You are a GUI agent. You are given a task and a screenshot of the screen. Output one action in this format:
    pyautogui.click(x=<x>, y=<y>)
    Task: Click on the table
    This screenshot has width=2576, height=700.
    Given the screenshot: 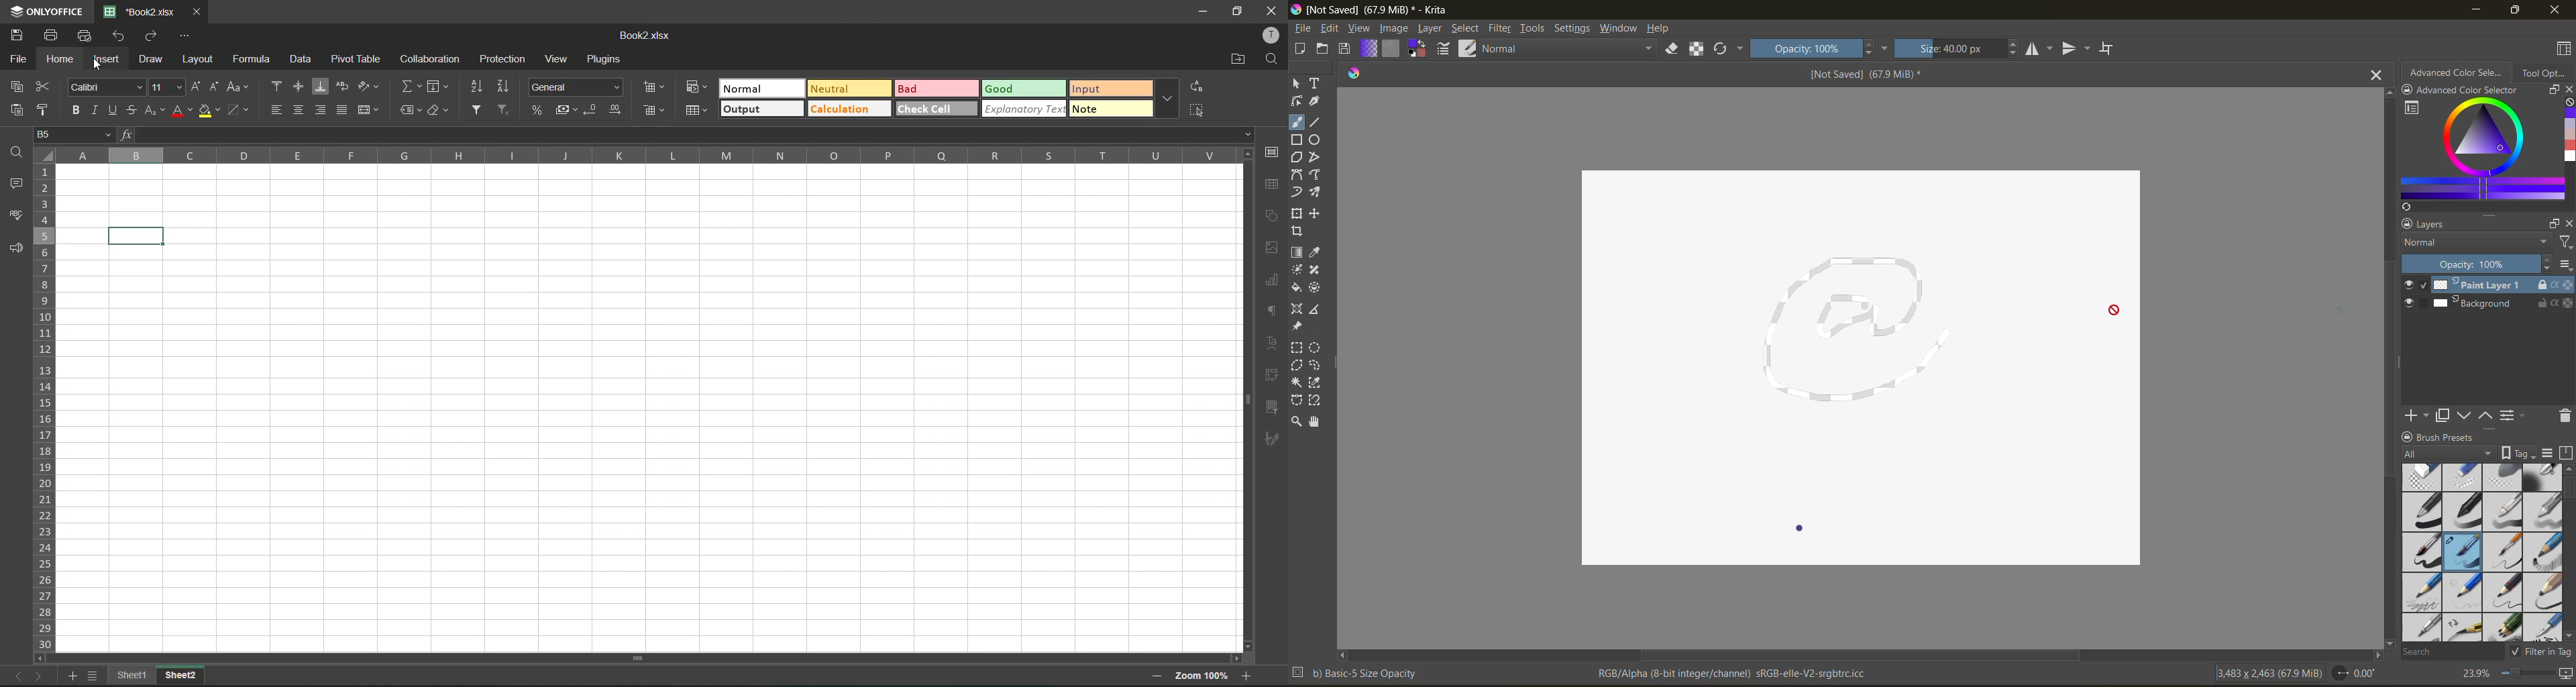 What is the action you would take?
    pyautogui.click(x=1273, y=184)
    